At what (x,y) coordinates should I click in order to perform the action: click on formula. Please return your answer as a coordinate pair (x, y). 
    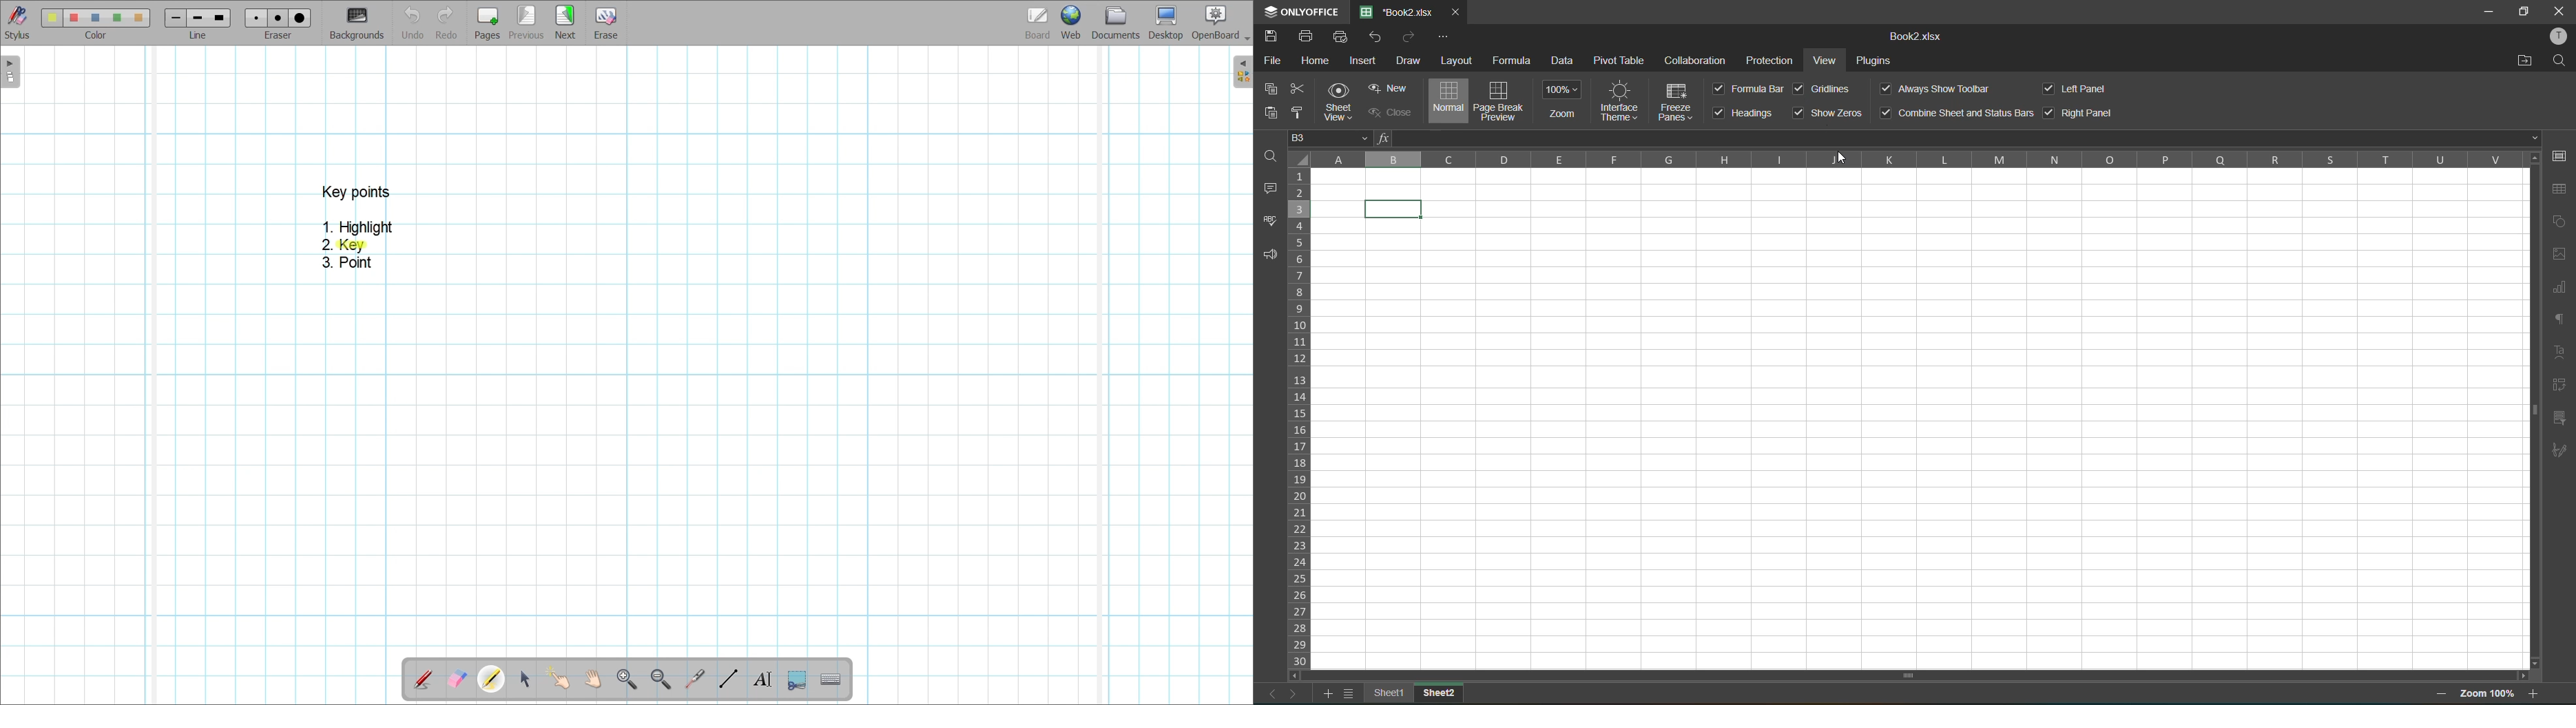
    Looking at the image, I should click on (1514, 61).